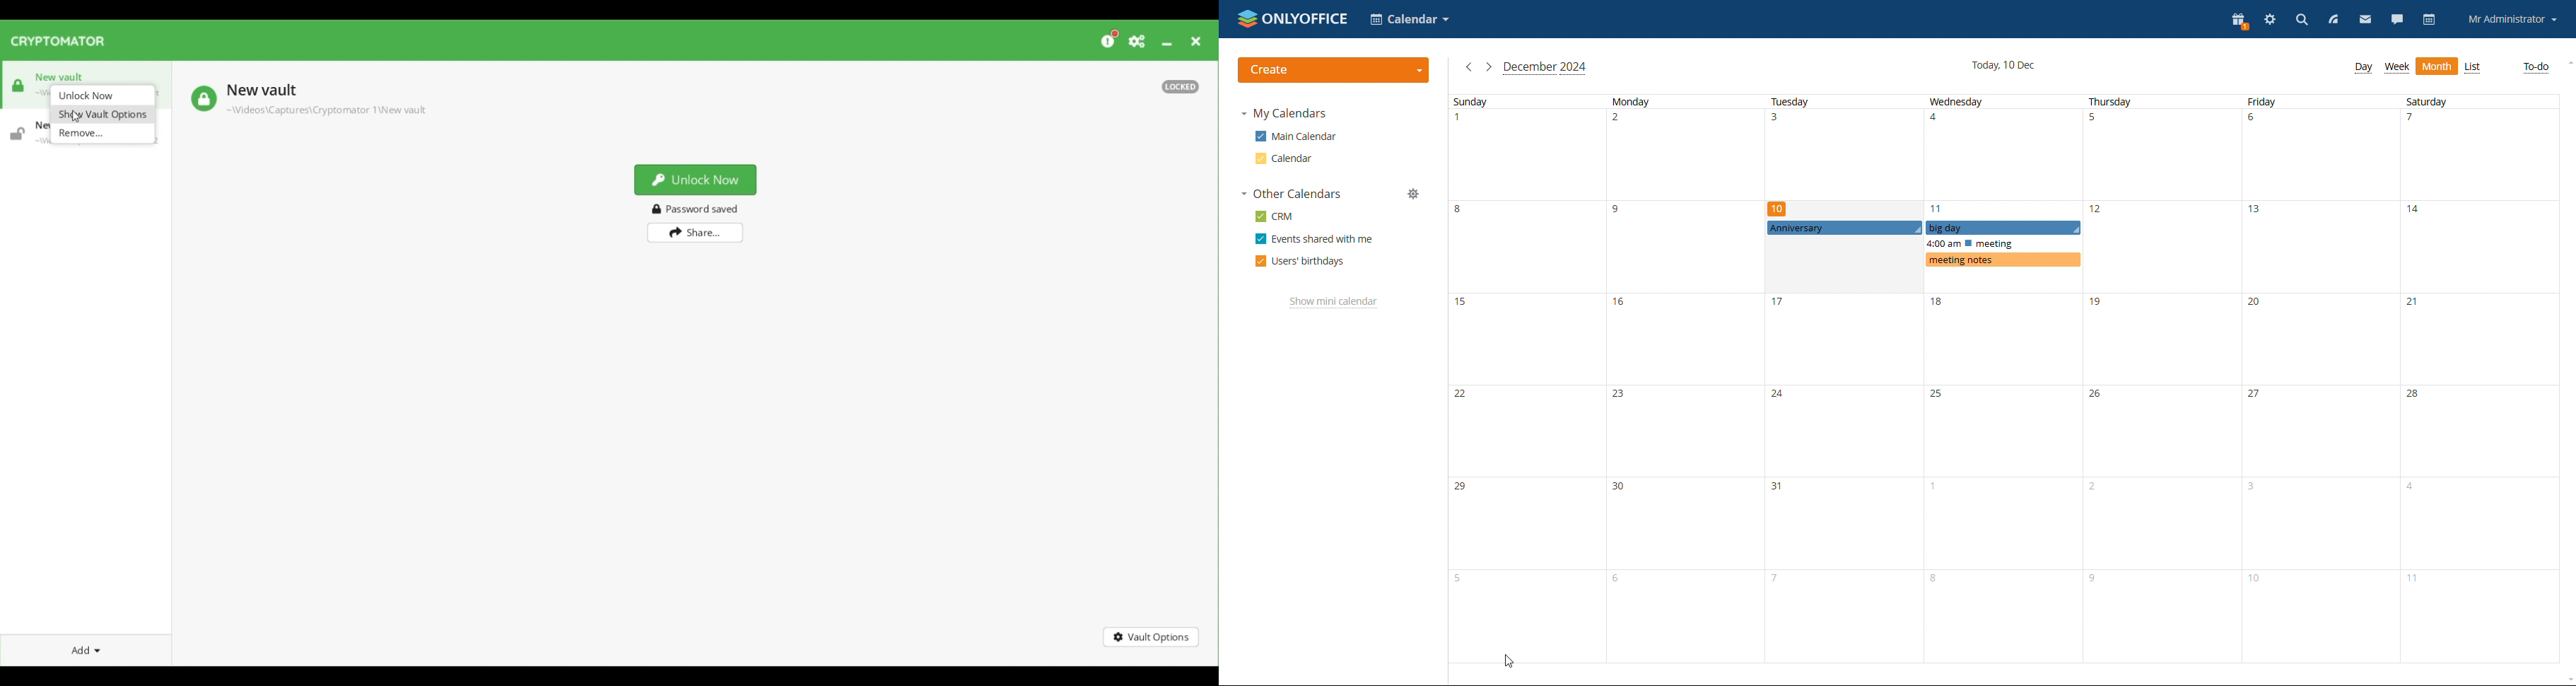 The height and width of the screenshot is (700, 2576). What do you see at coordinates (1111, 38) in the screenshot?
I see `Consider donating` at bounding box center [1111, 38].